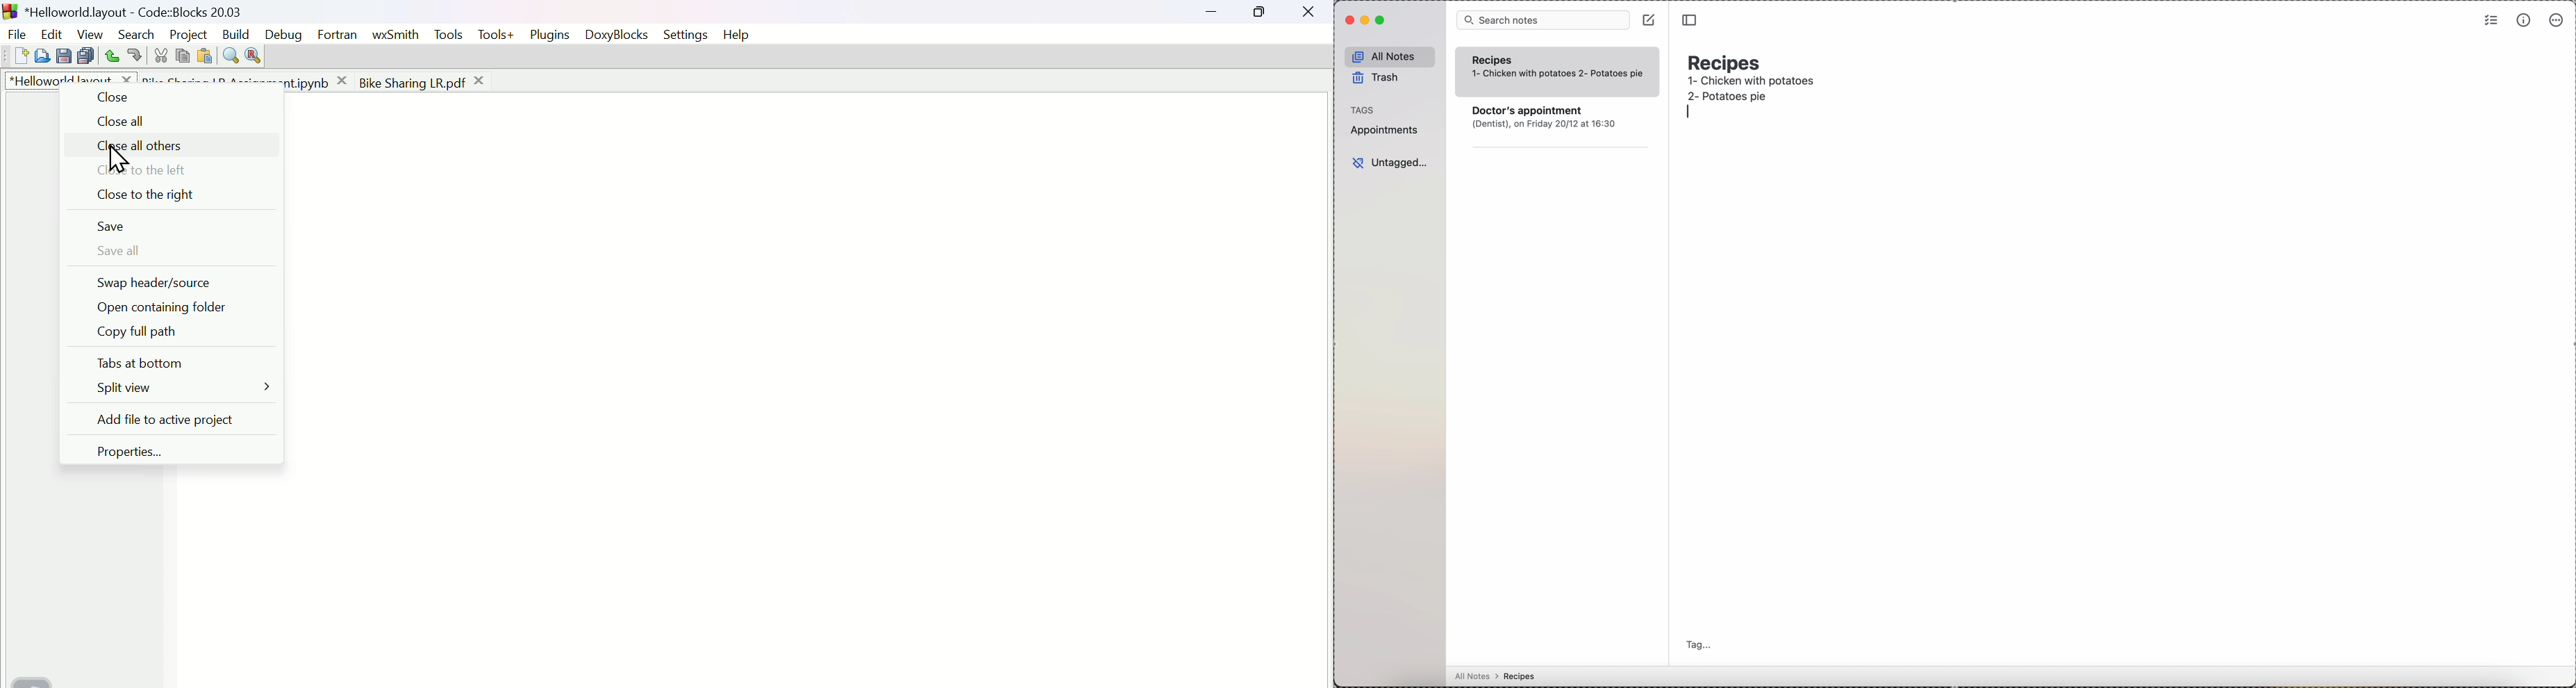  I want to click on Replace, so click(255, 56).